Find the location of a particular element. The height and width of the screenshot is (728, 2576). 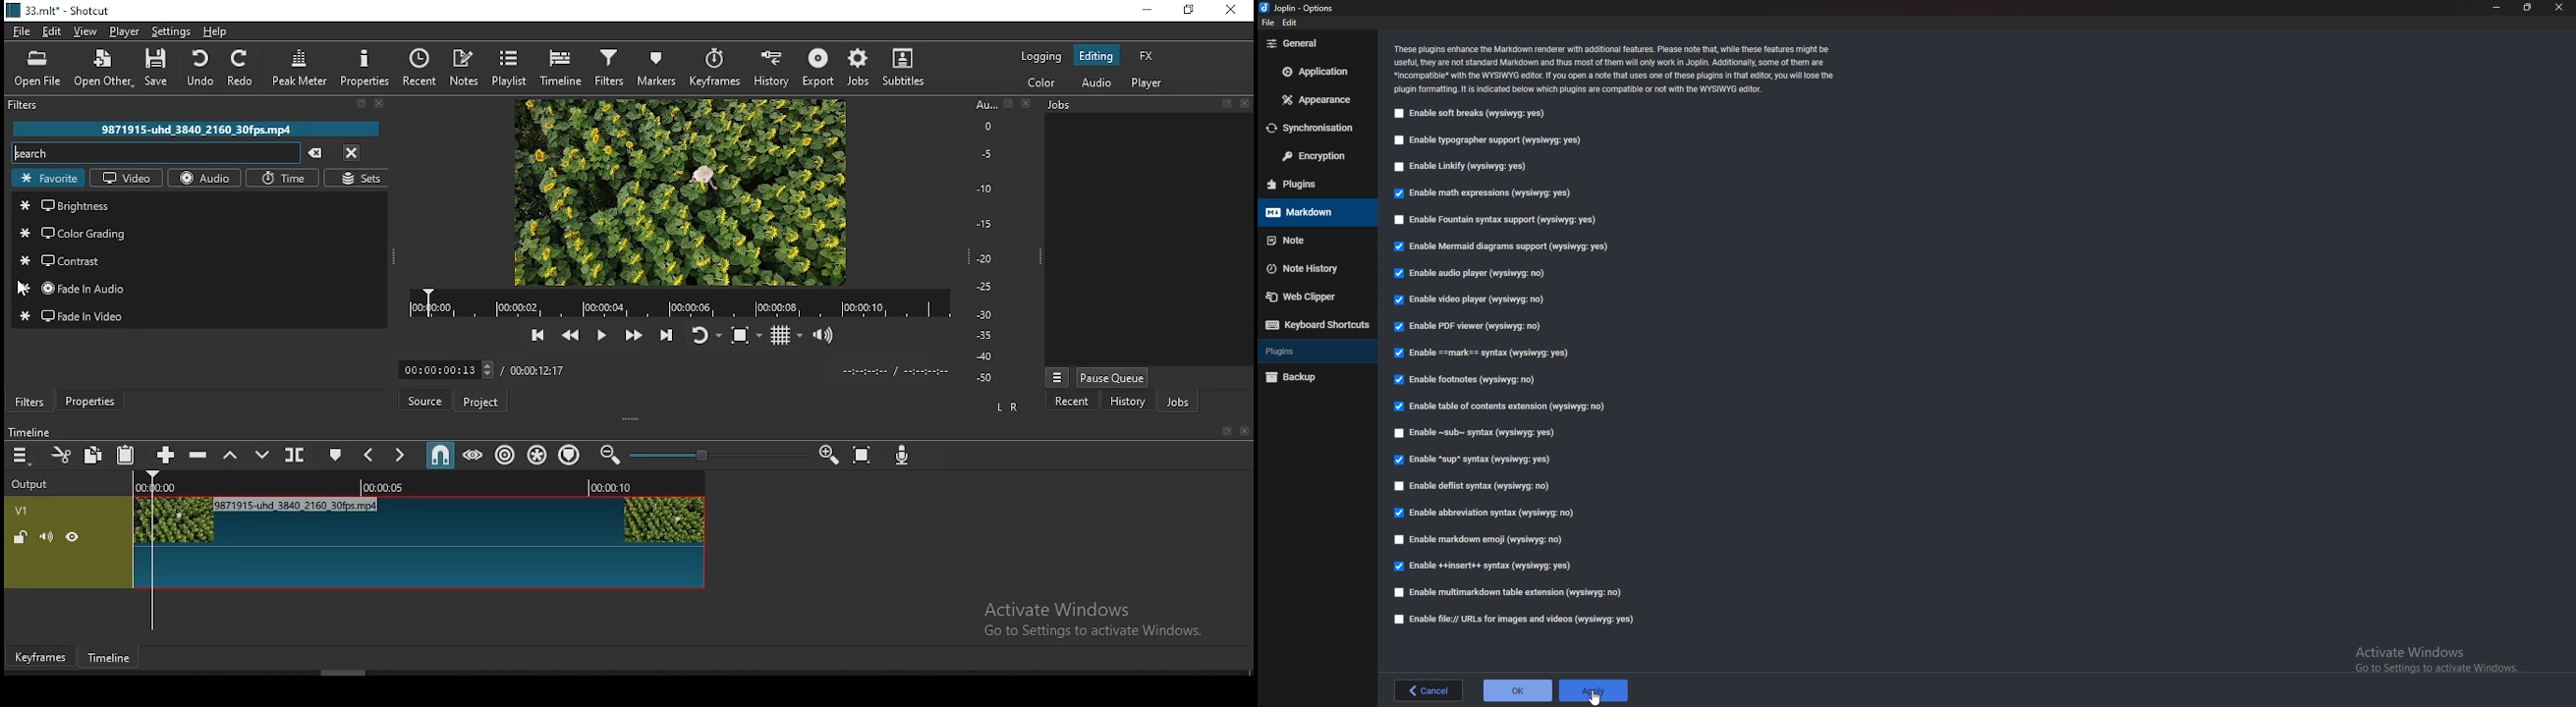

Back up is located at coordinates (1316, 377).